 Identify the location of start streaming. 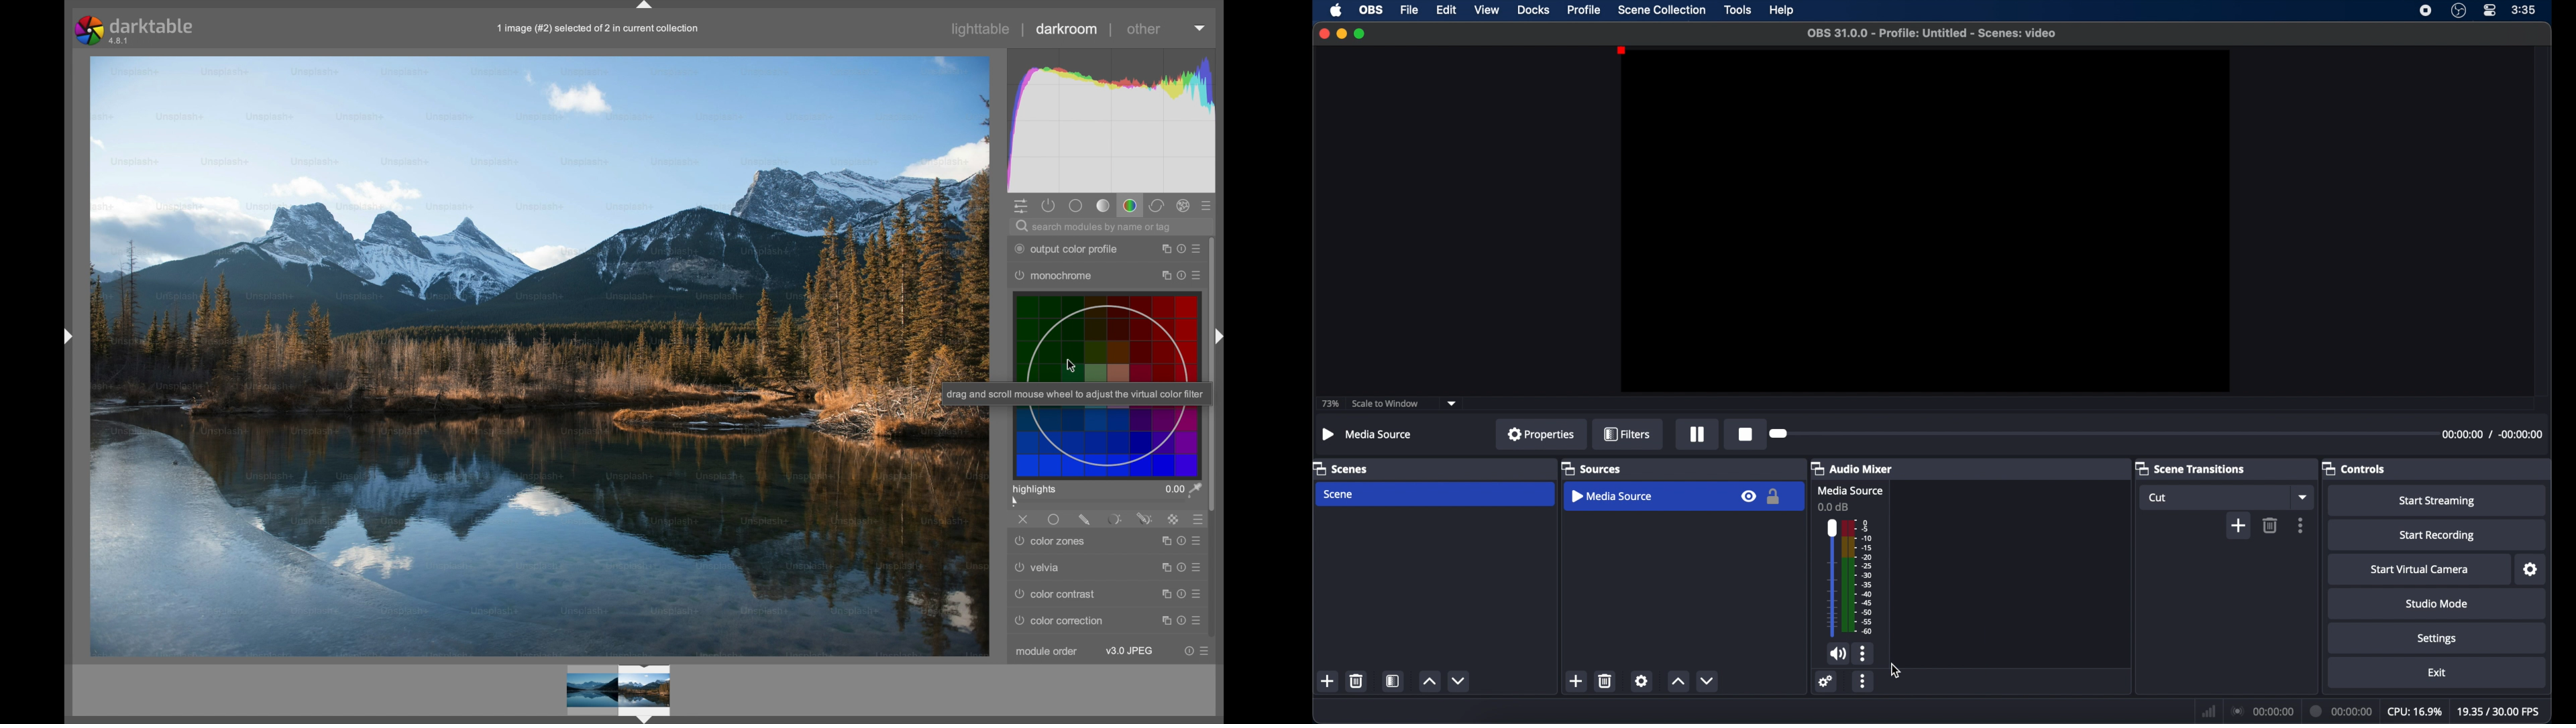
(2438, 501).